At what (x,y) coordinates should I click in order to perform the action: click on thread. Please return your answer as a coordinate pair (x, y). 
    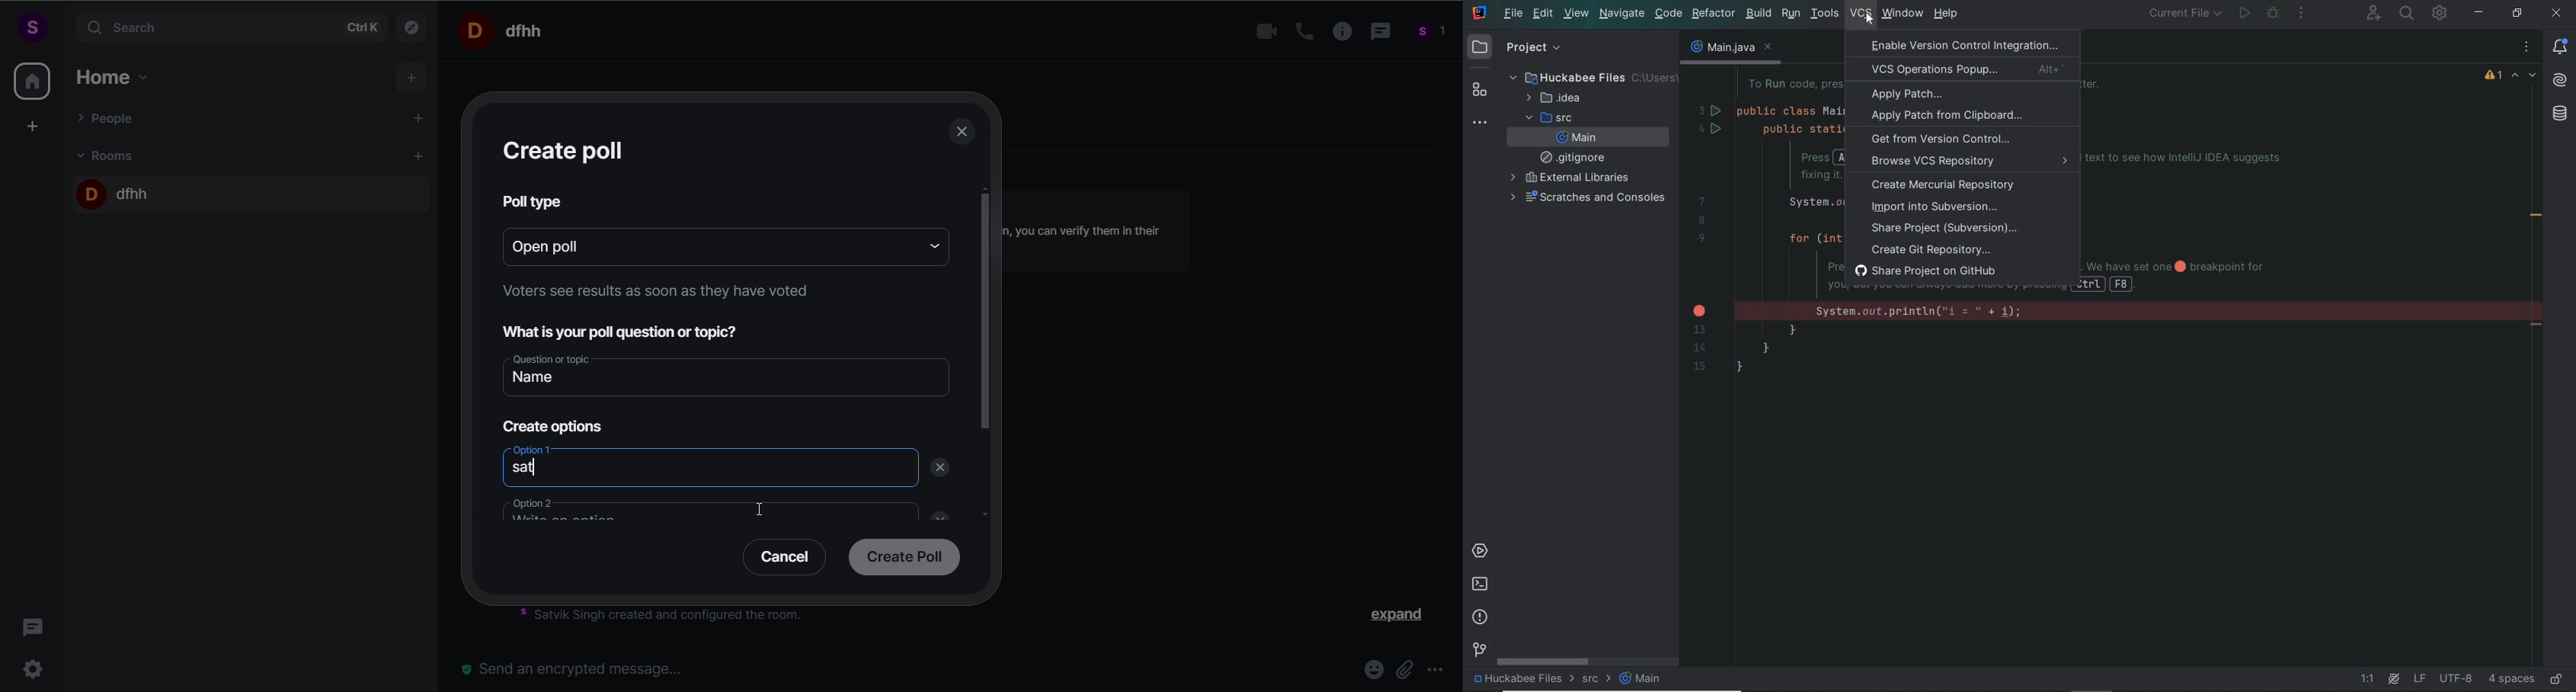
    Looking at the image, I should click on (1378, 33).